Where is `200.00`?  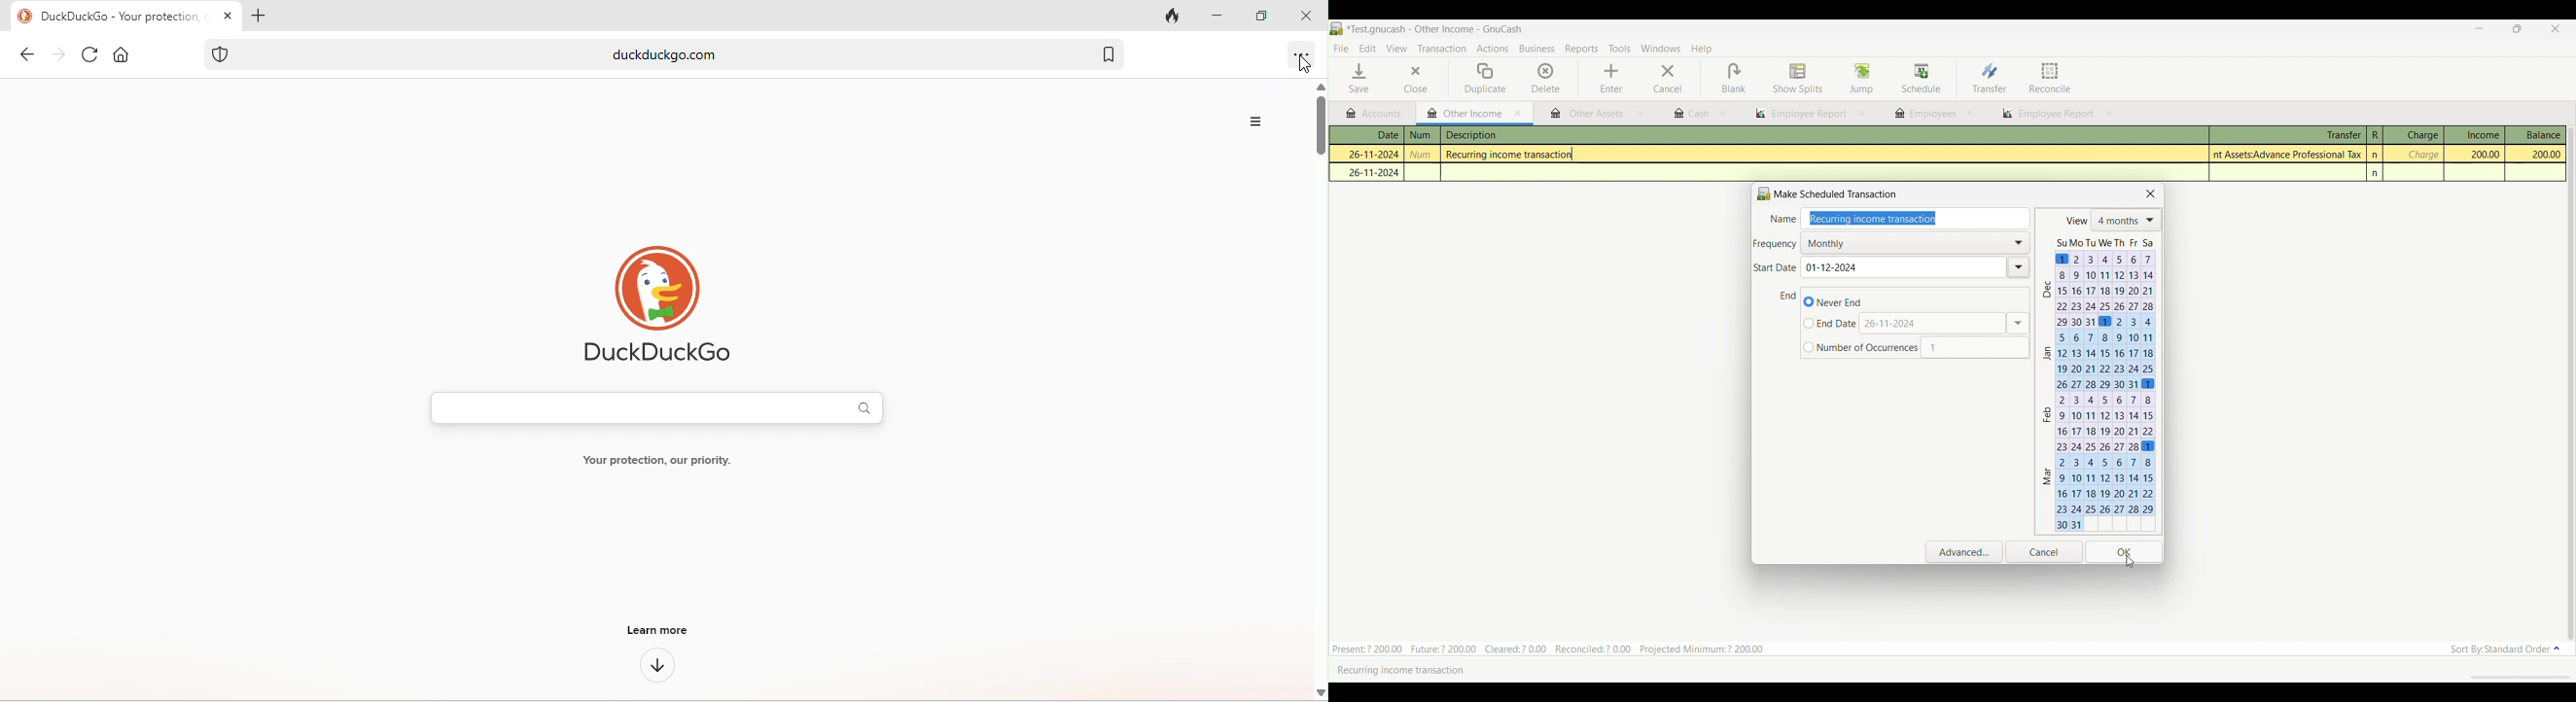
200.00 is located at coordinates (2536, 155).